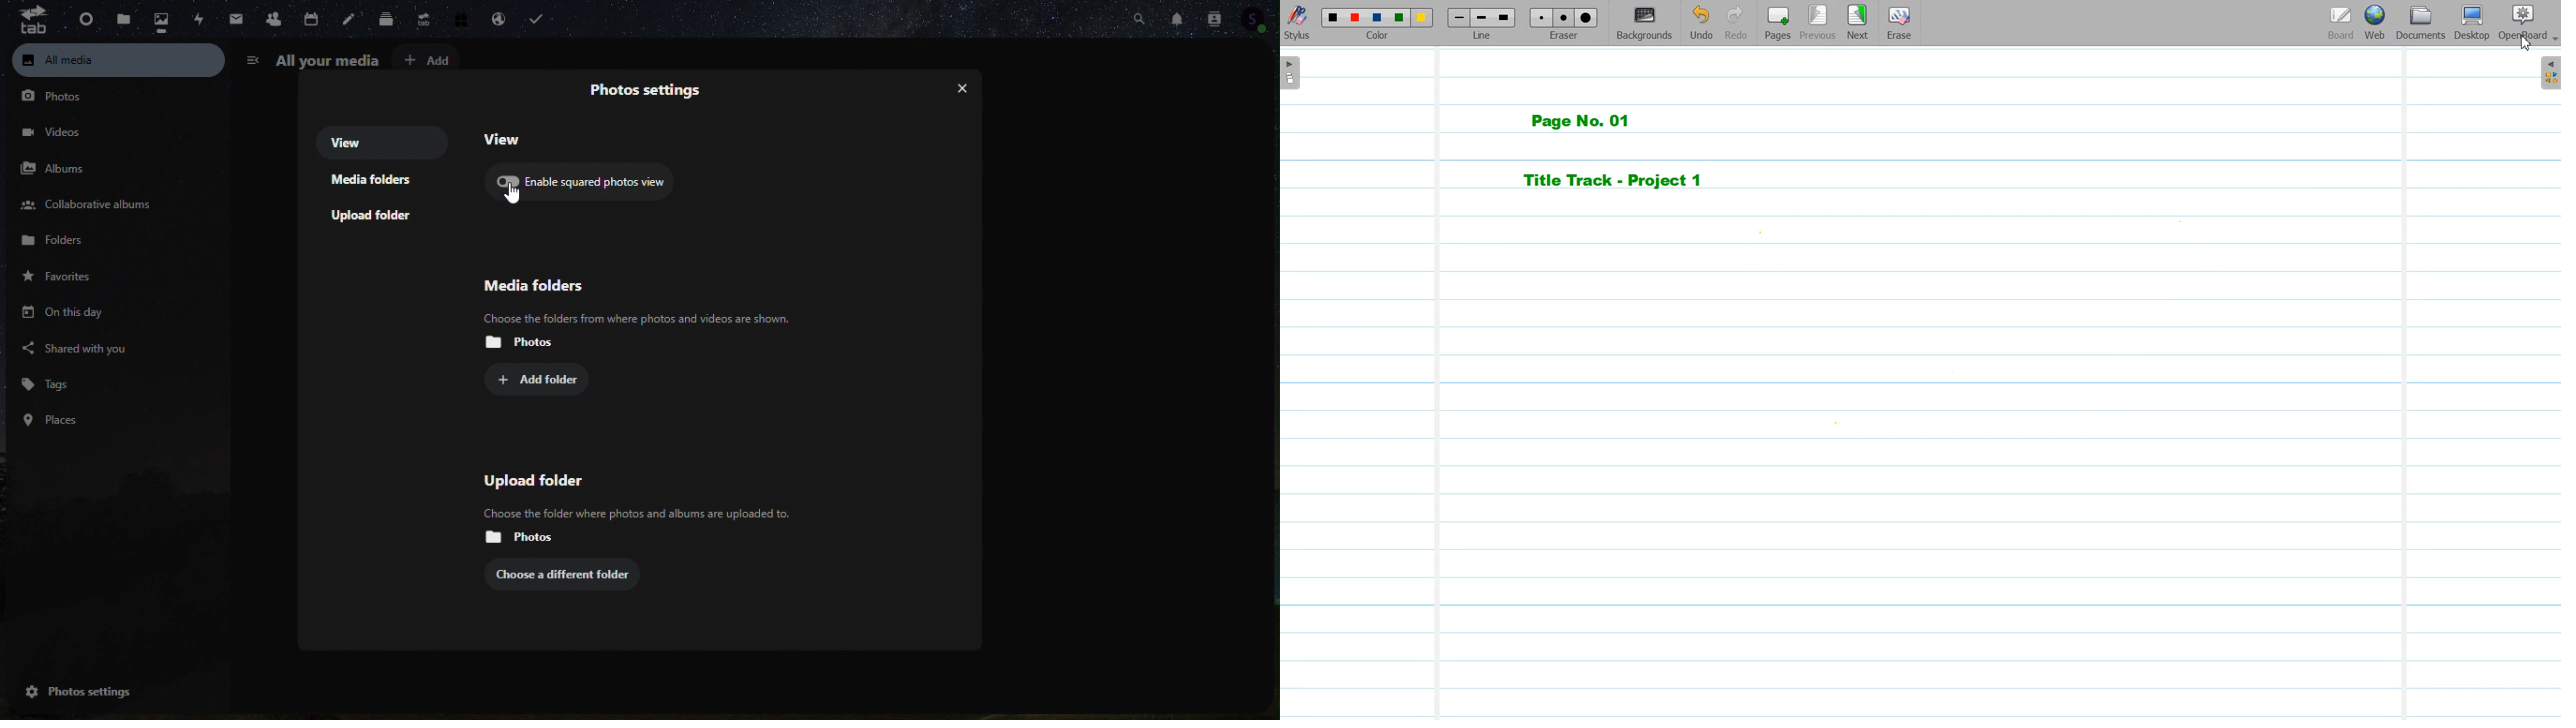  I want to click on Profile, so click(1258, 20).